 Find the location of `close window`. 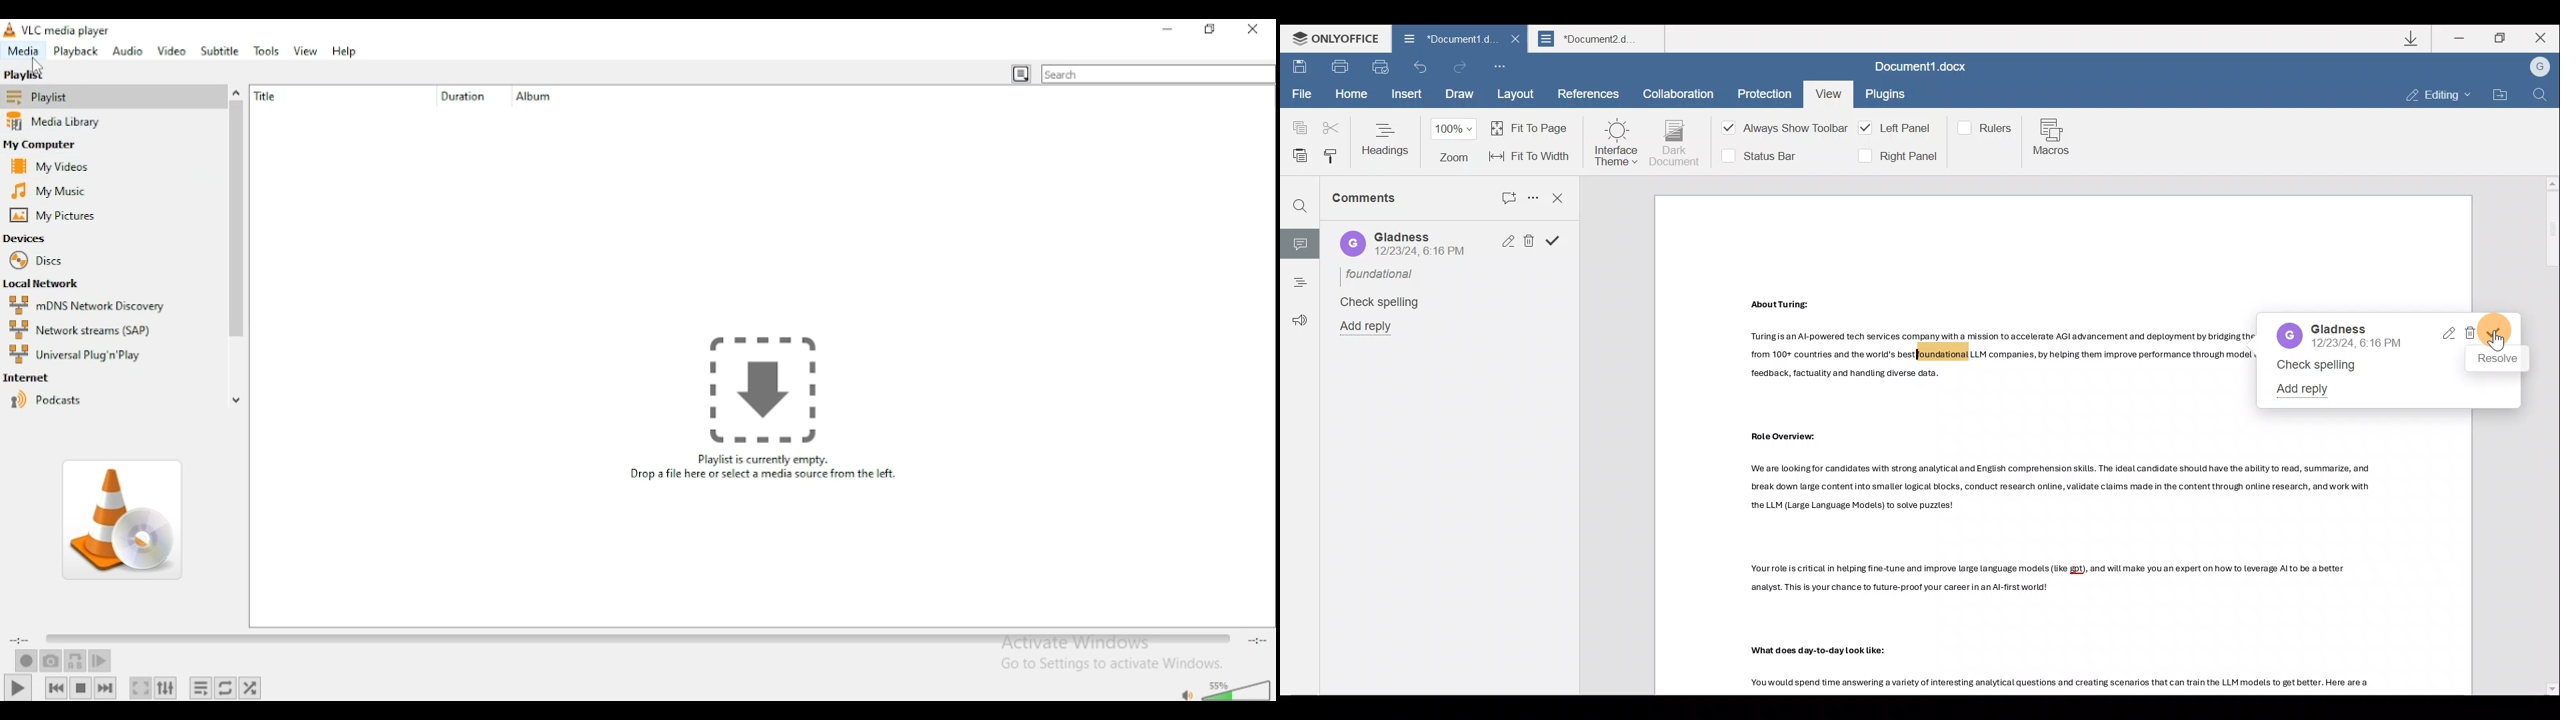

close window is located at coordinates (1253, 30).